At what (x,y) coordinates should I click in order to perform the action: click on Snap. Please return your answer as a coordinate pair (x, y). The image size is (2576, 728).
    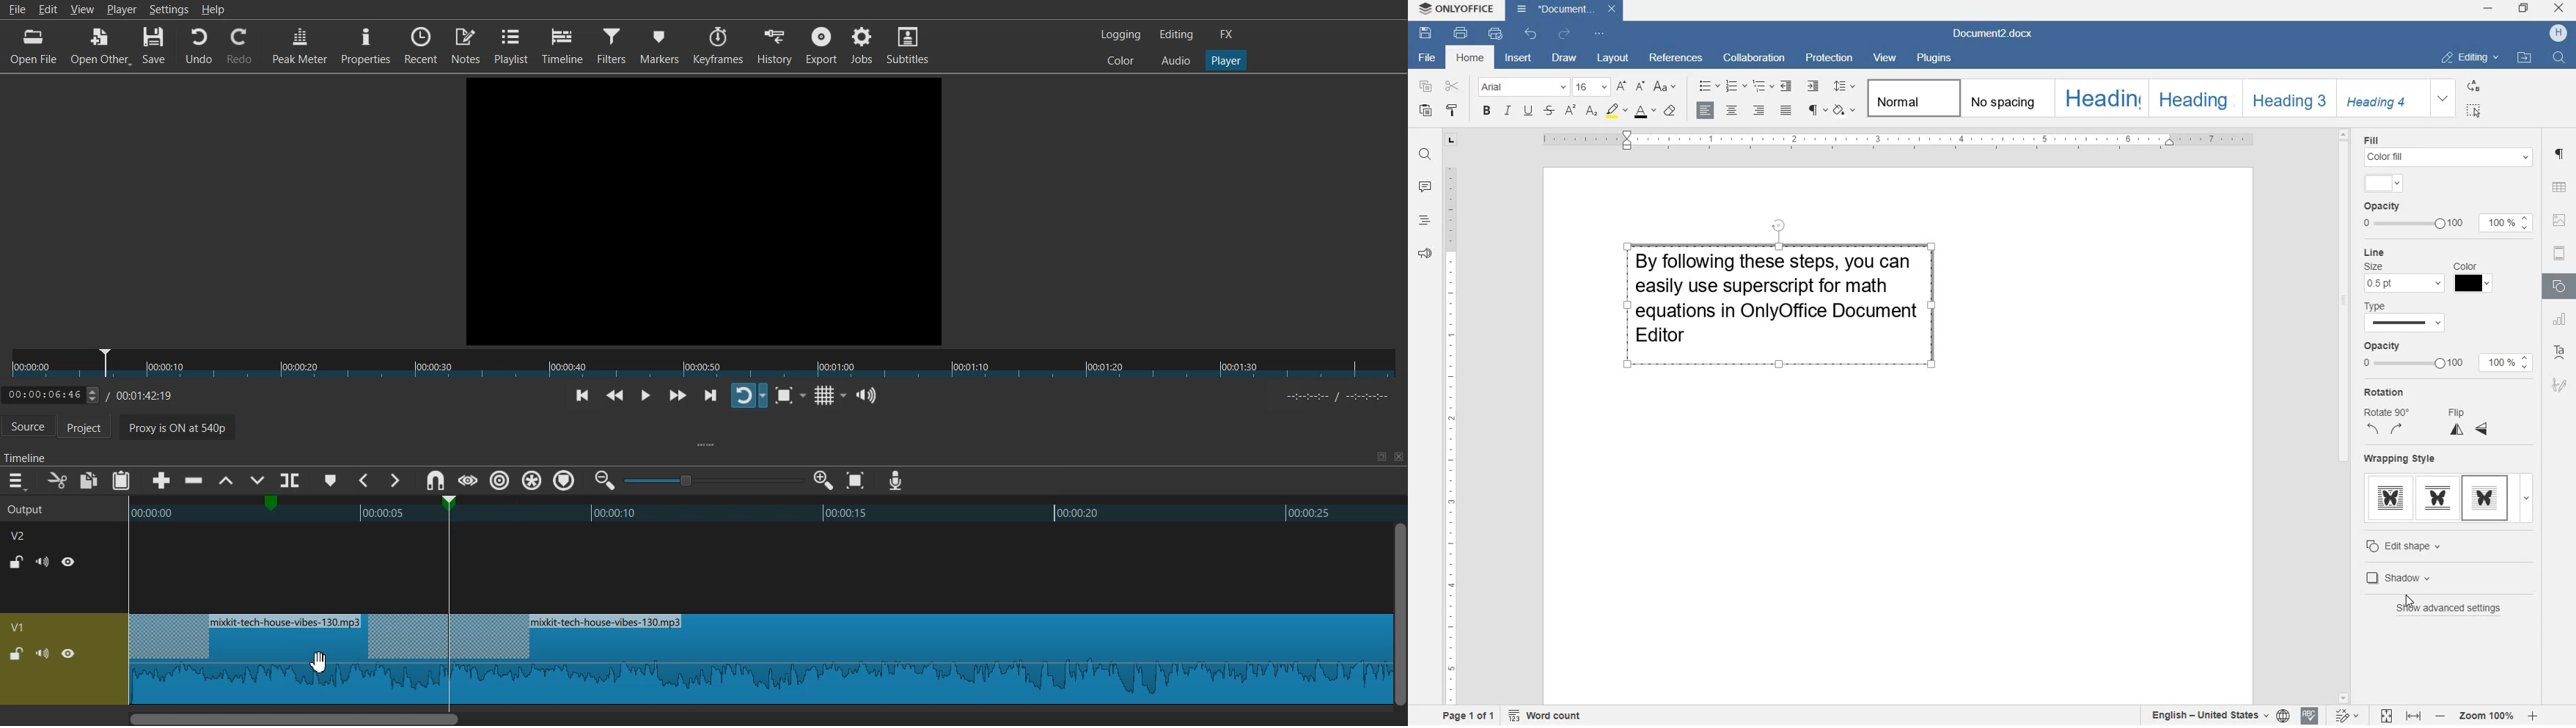
    Looking at the image, I should click on (435, 481).